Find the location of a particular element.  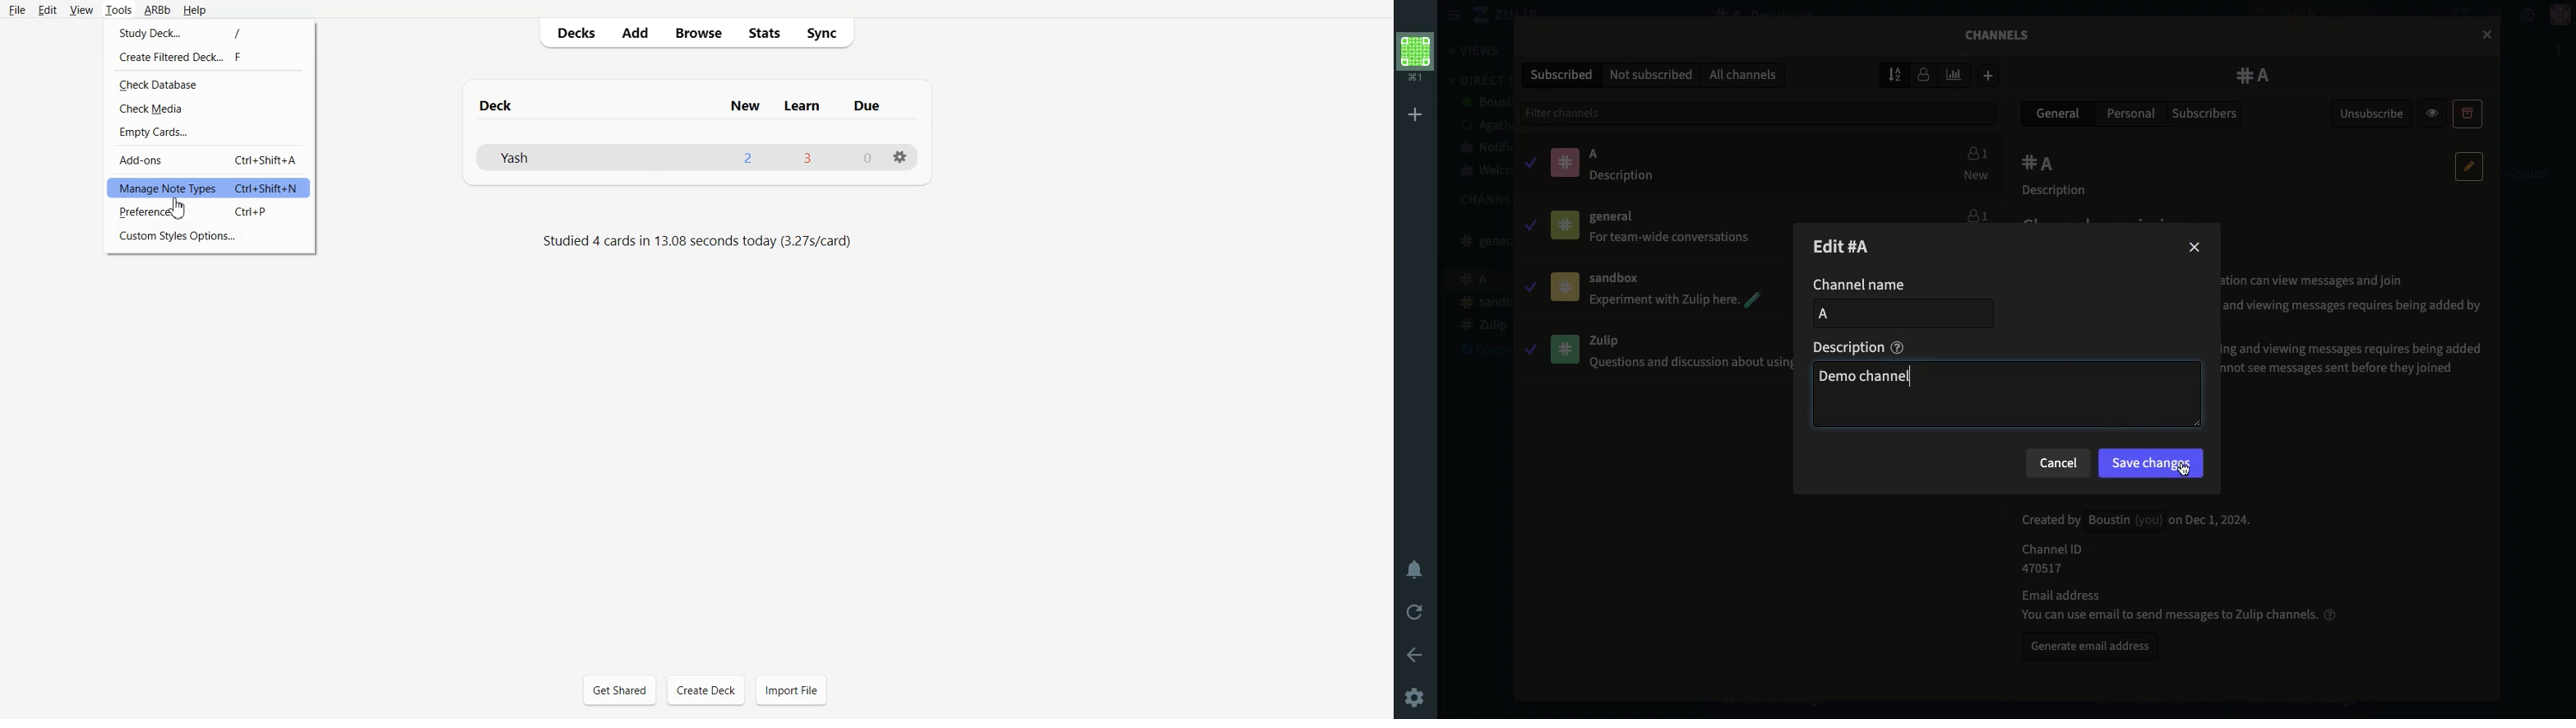

Zulip is located at coordinates (1652, 350).